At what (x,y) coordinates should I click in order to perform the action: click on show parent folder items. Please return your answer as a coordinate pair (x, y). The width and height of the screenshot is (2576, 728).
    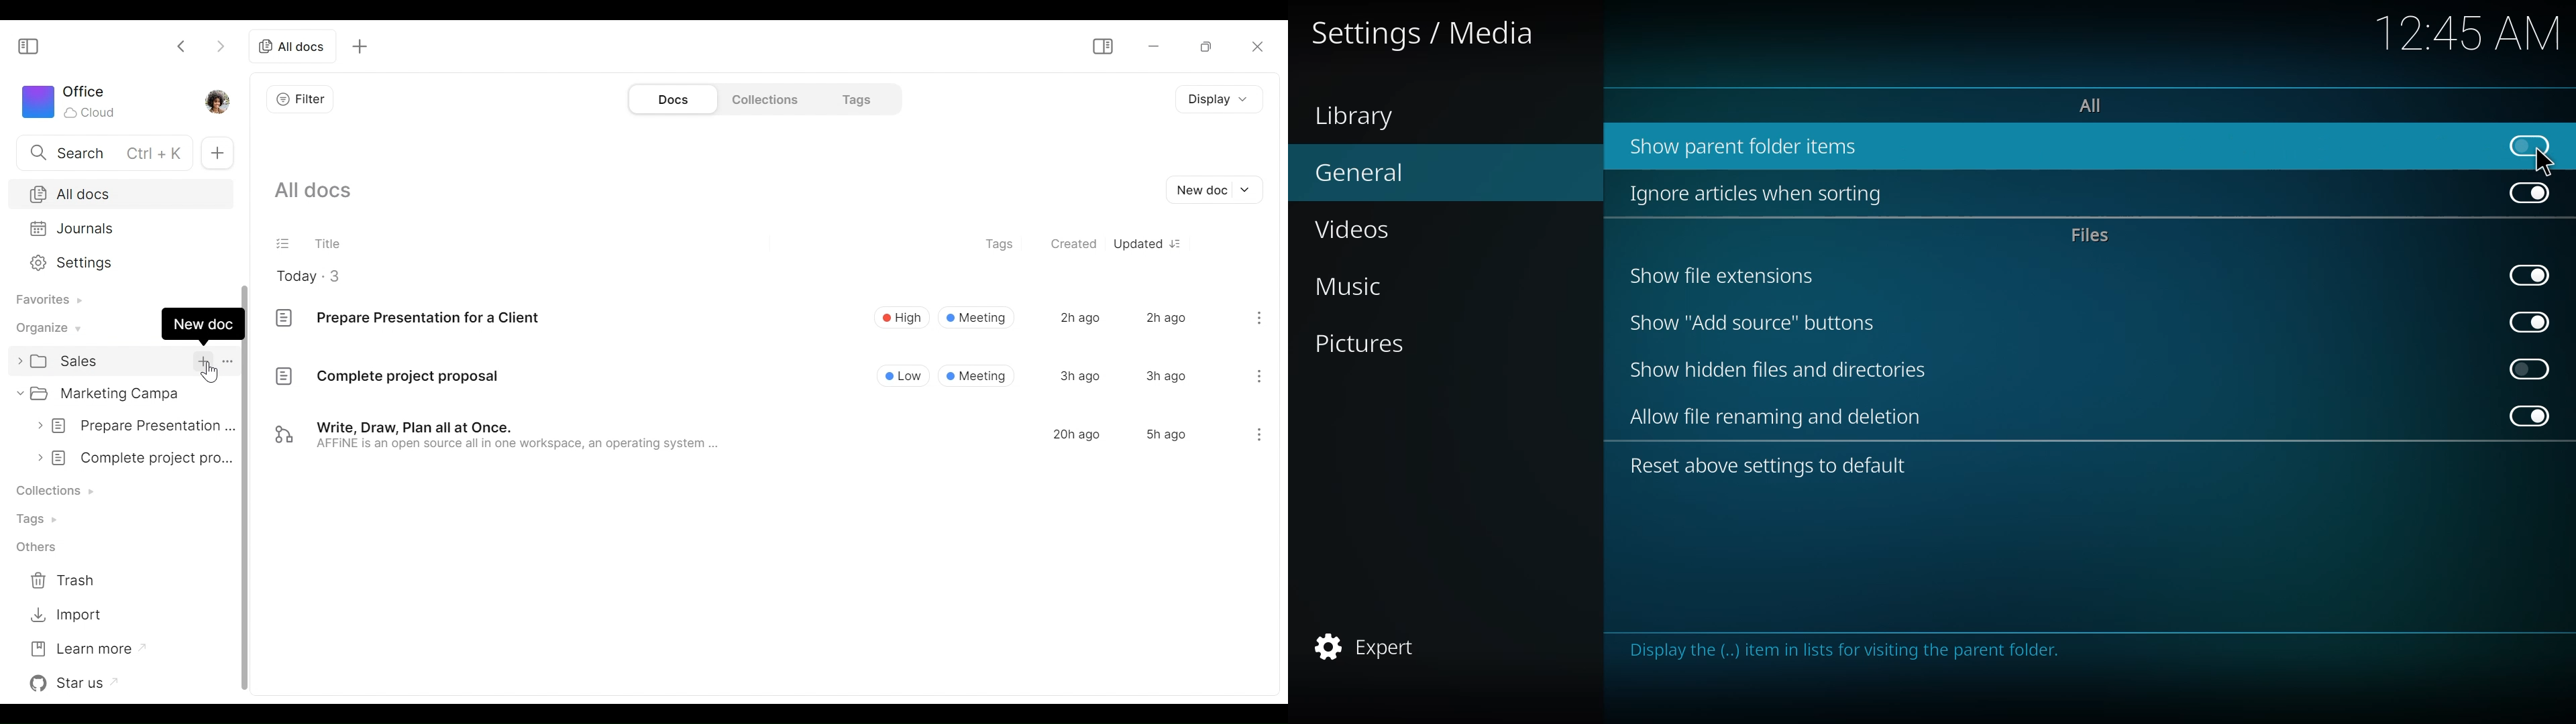
    Looking at the image, I should click on (1752, 144).